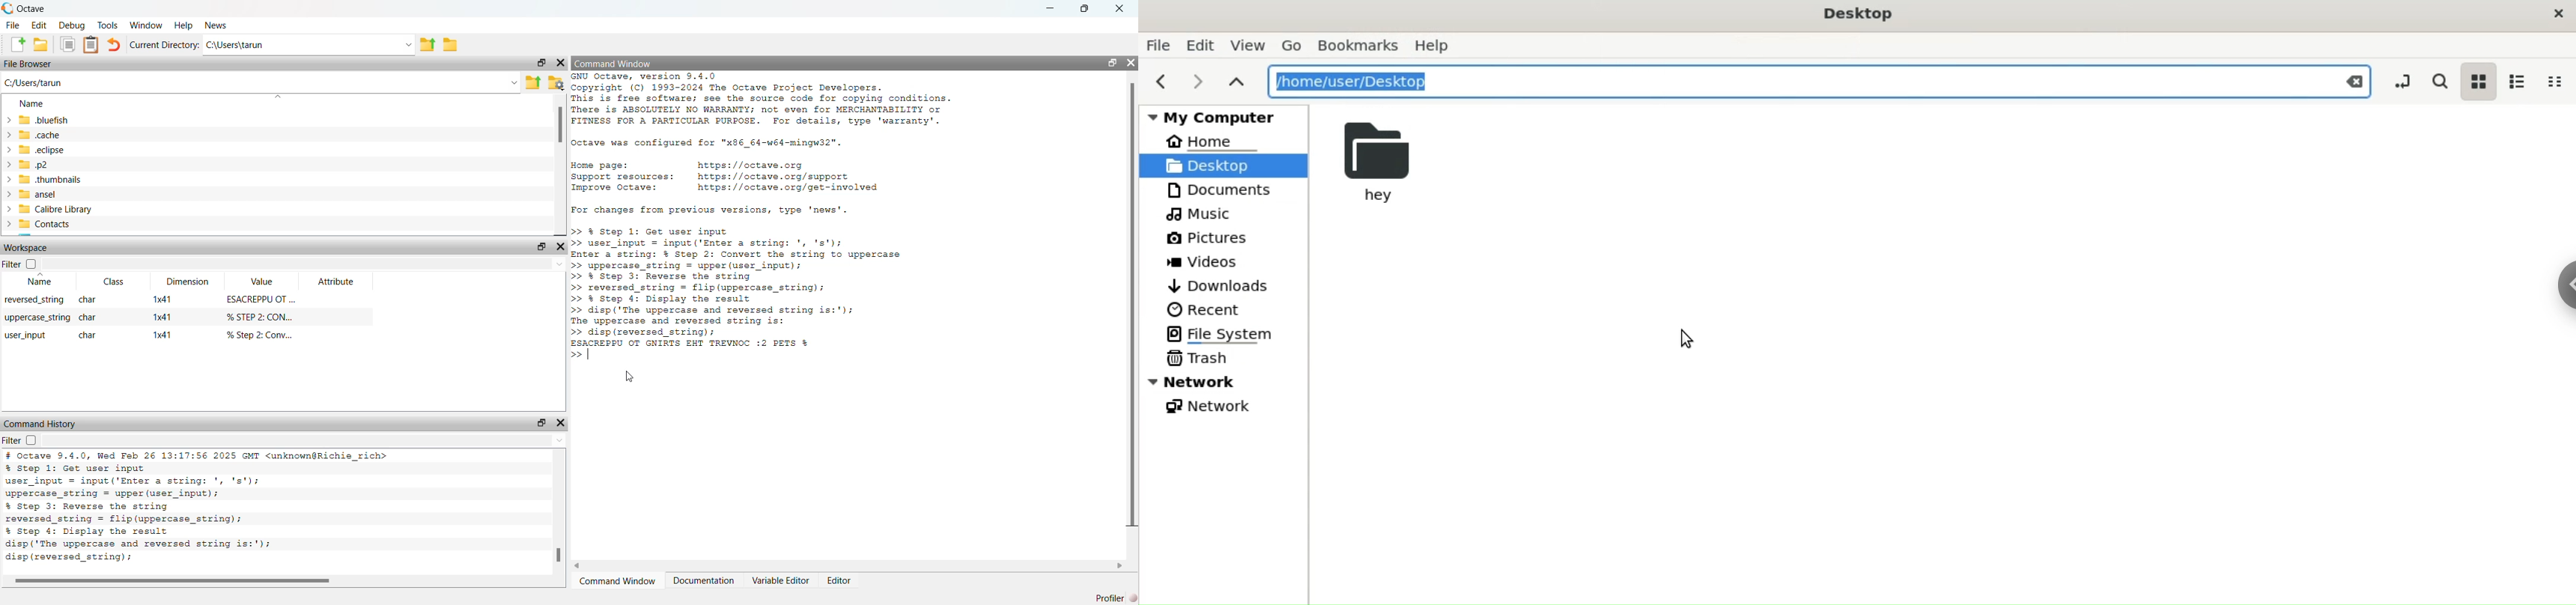 The height and width of the screenshot is (616, 2576). Describe the element at coordinates (742, 174) in the screenshot. I see `resources of octave` at that location.